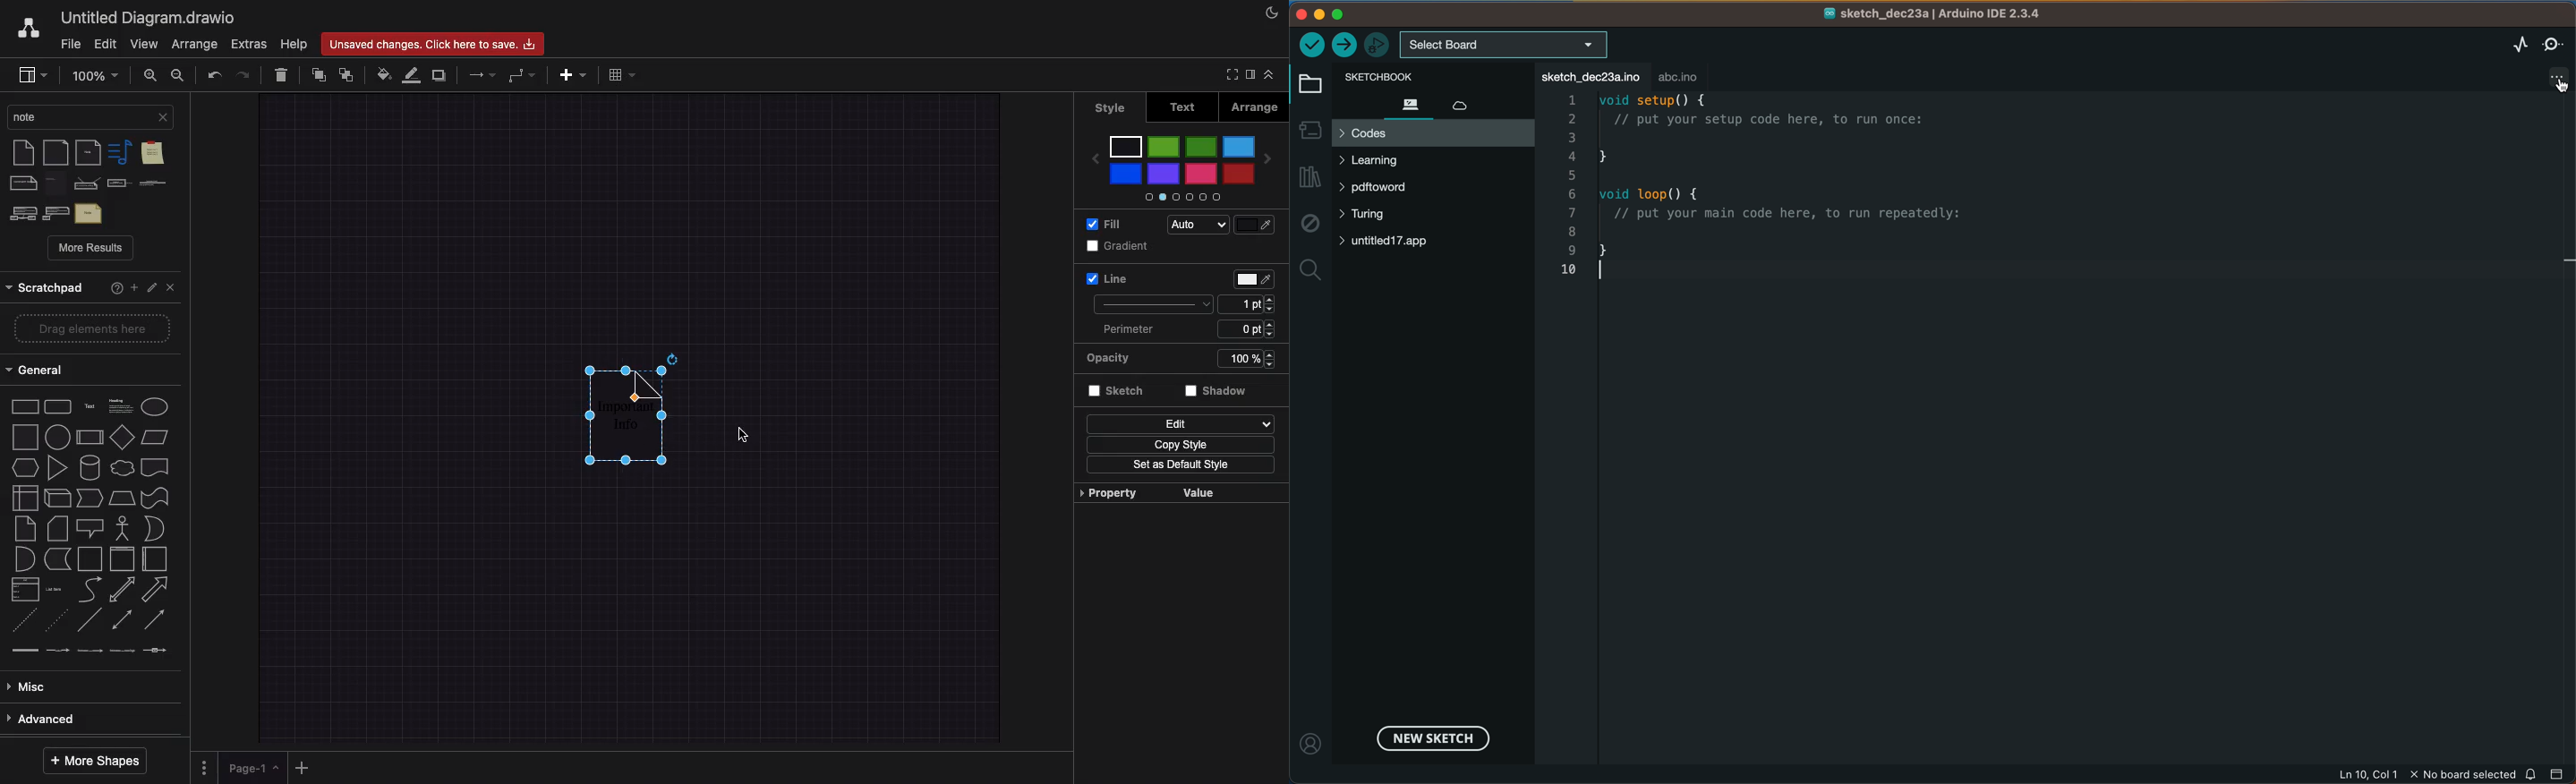 The image size is (2576, 784). I want to click on list item, so click(55, 591).